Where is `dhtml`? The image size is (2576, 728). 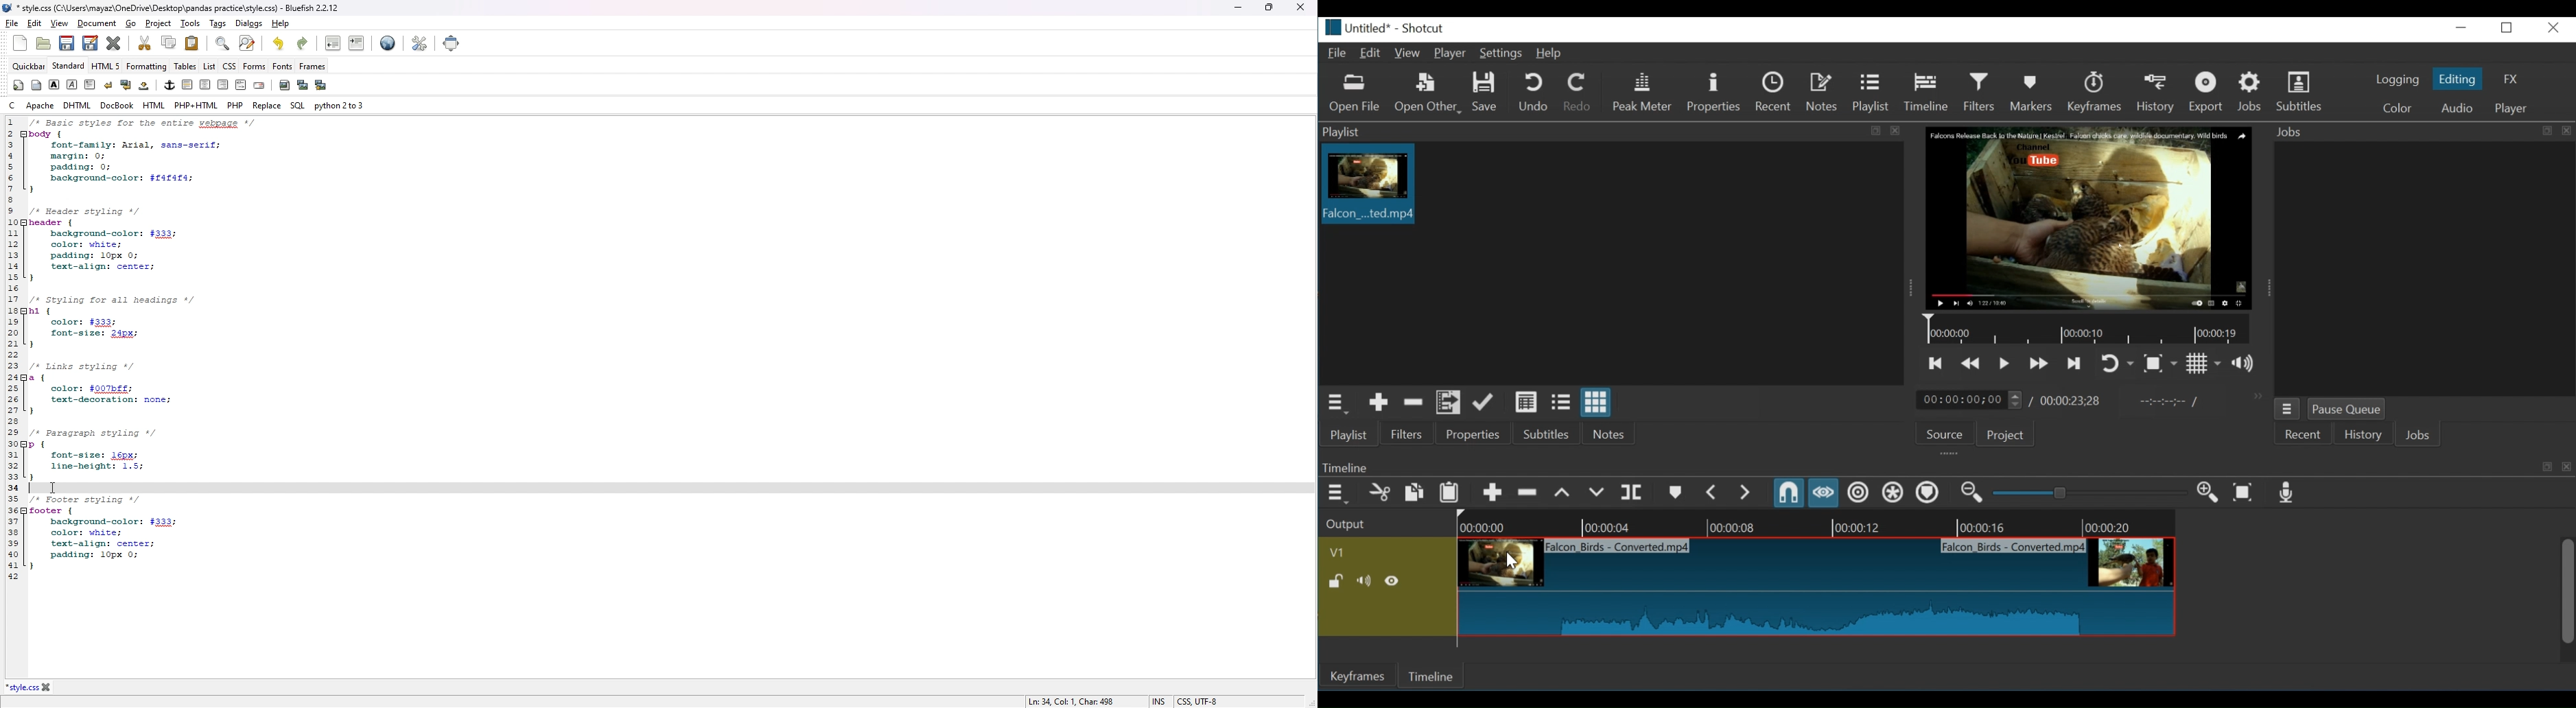 dhtml is located at coordinates (78, 105).